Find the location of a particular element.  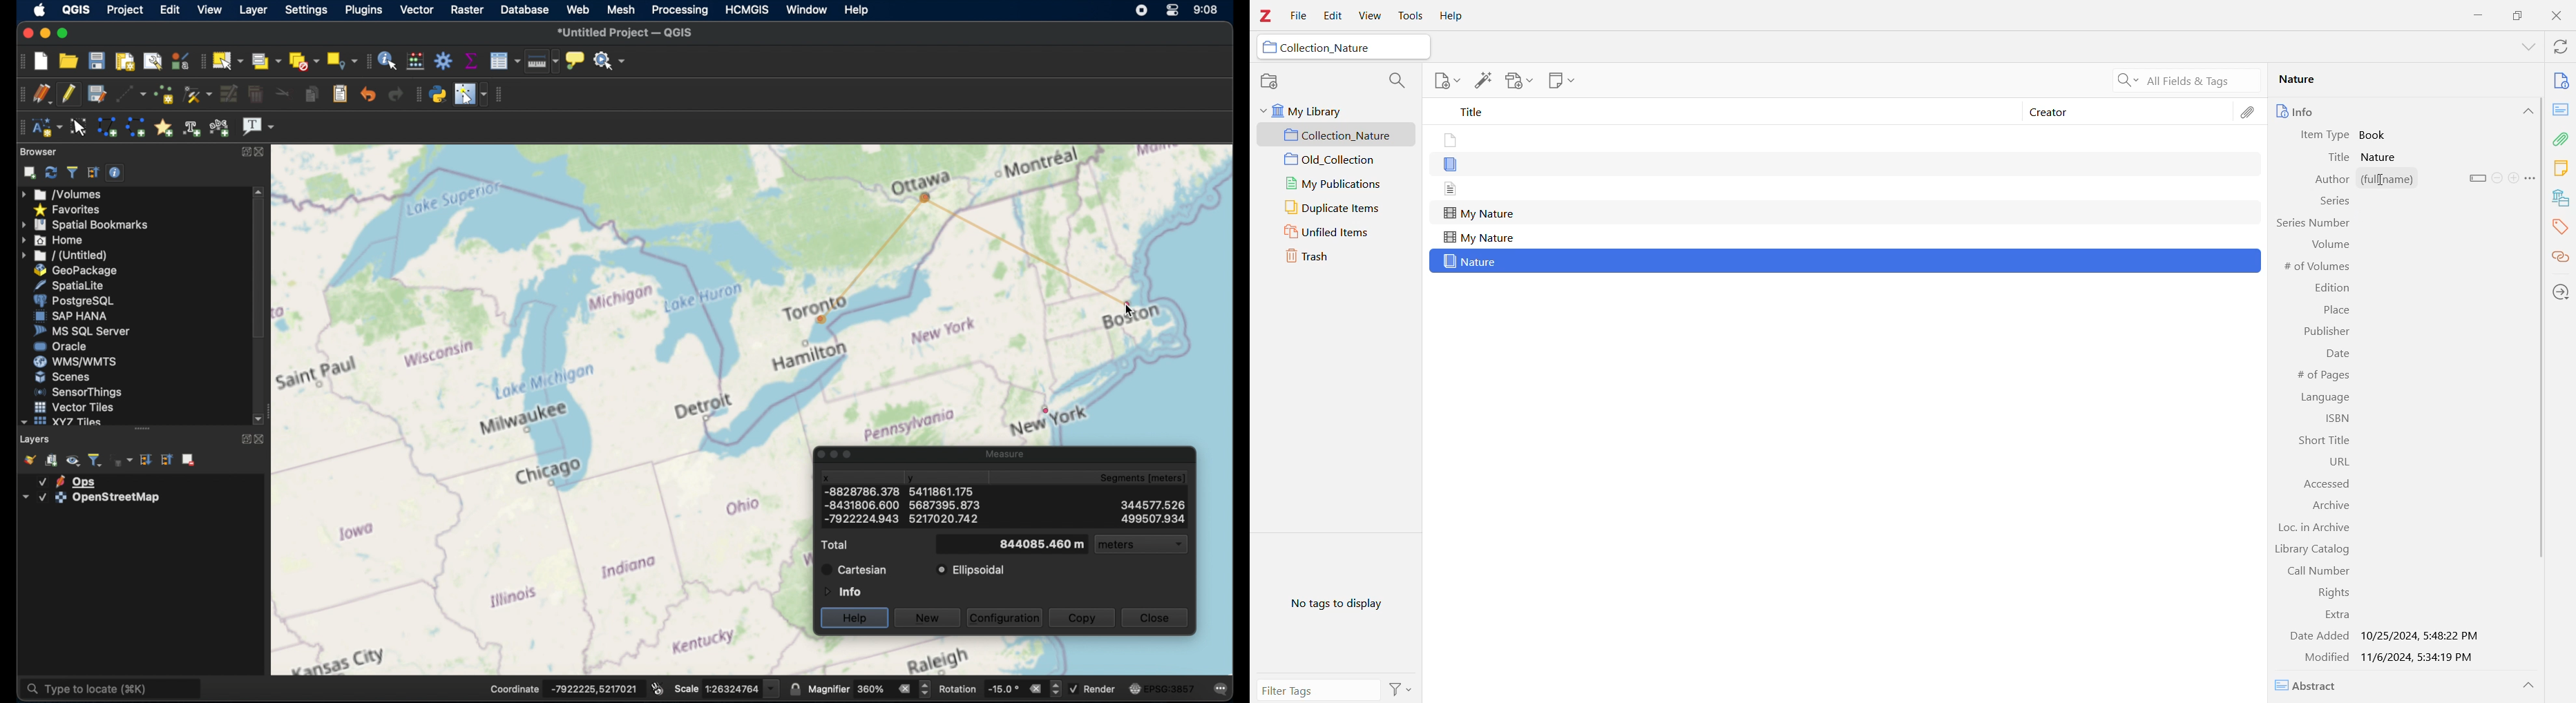

Nature is located at coordinates (2397, 79).